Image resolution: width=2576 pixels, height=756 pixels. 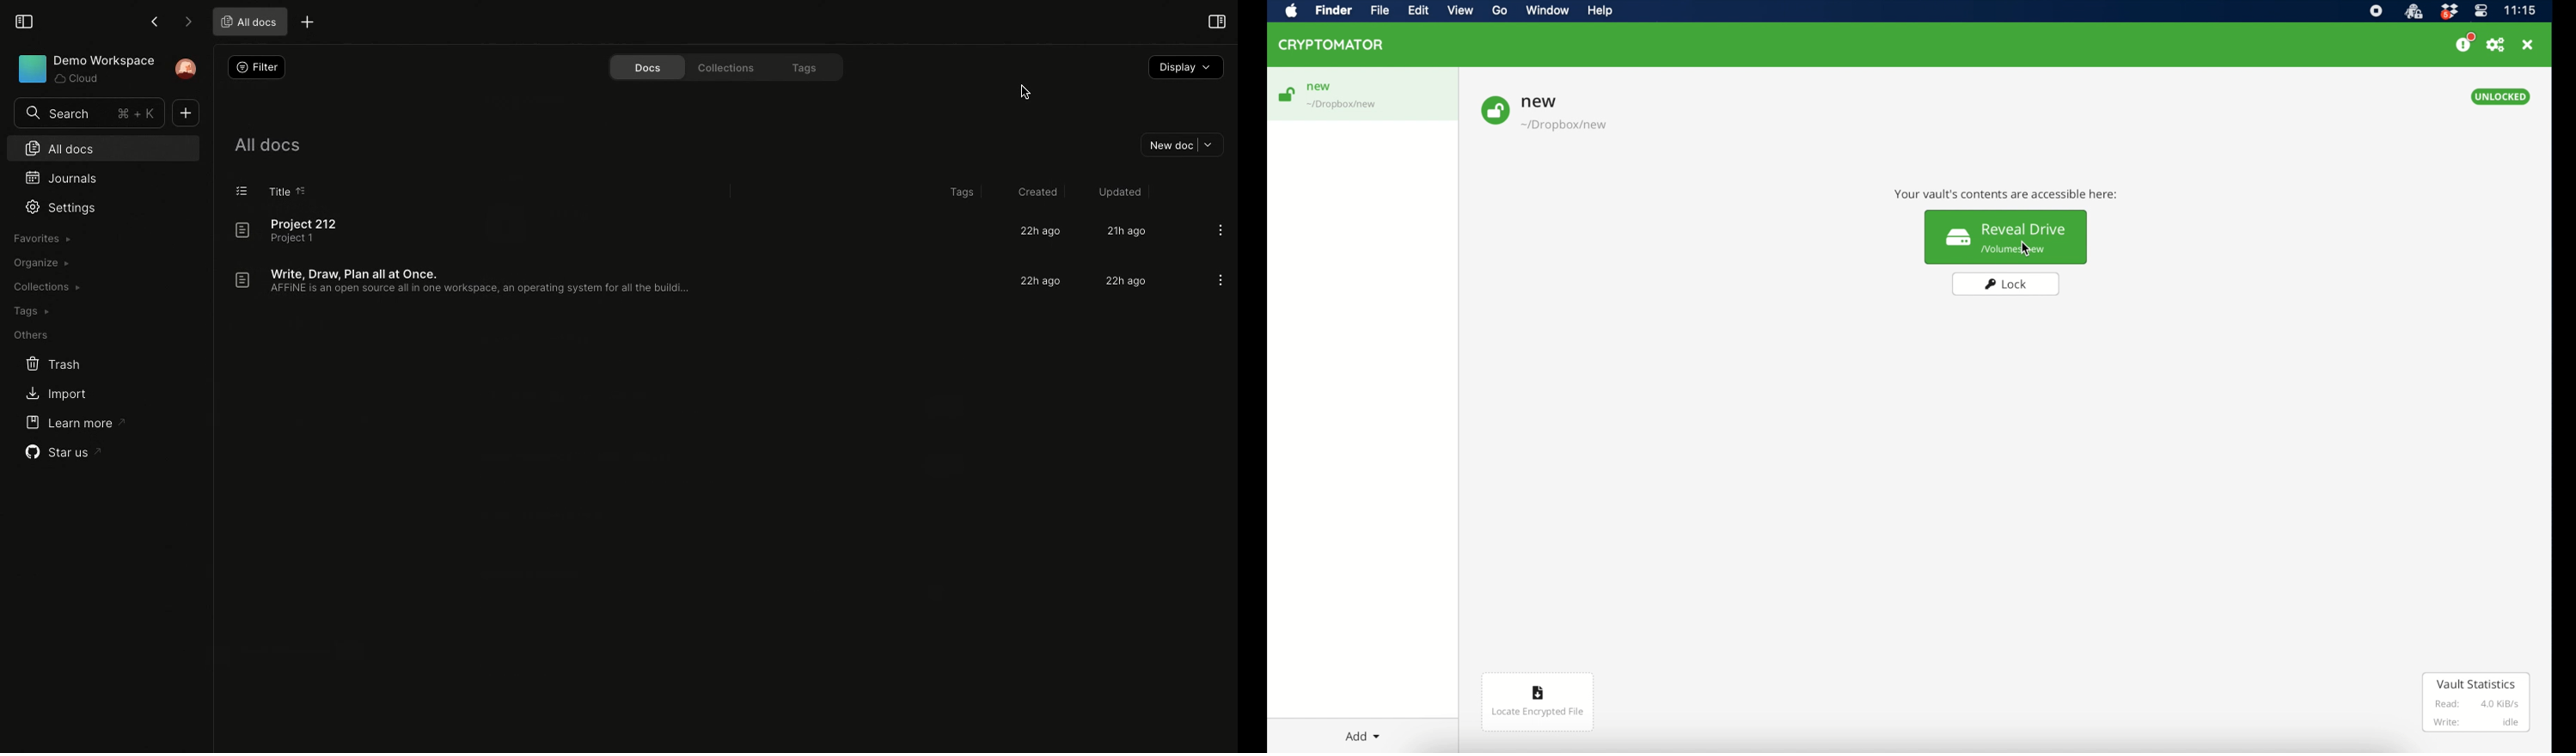 What do you see at coordinates (308, 21) in the screenshot?
I see `New tab` at bounding box center [308, 21].